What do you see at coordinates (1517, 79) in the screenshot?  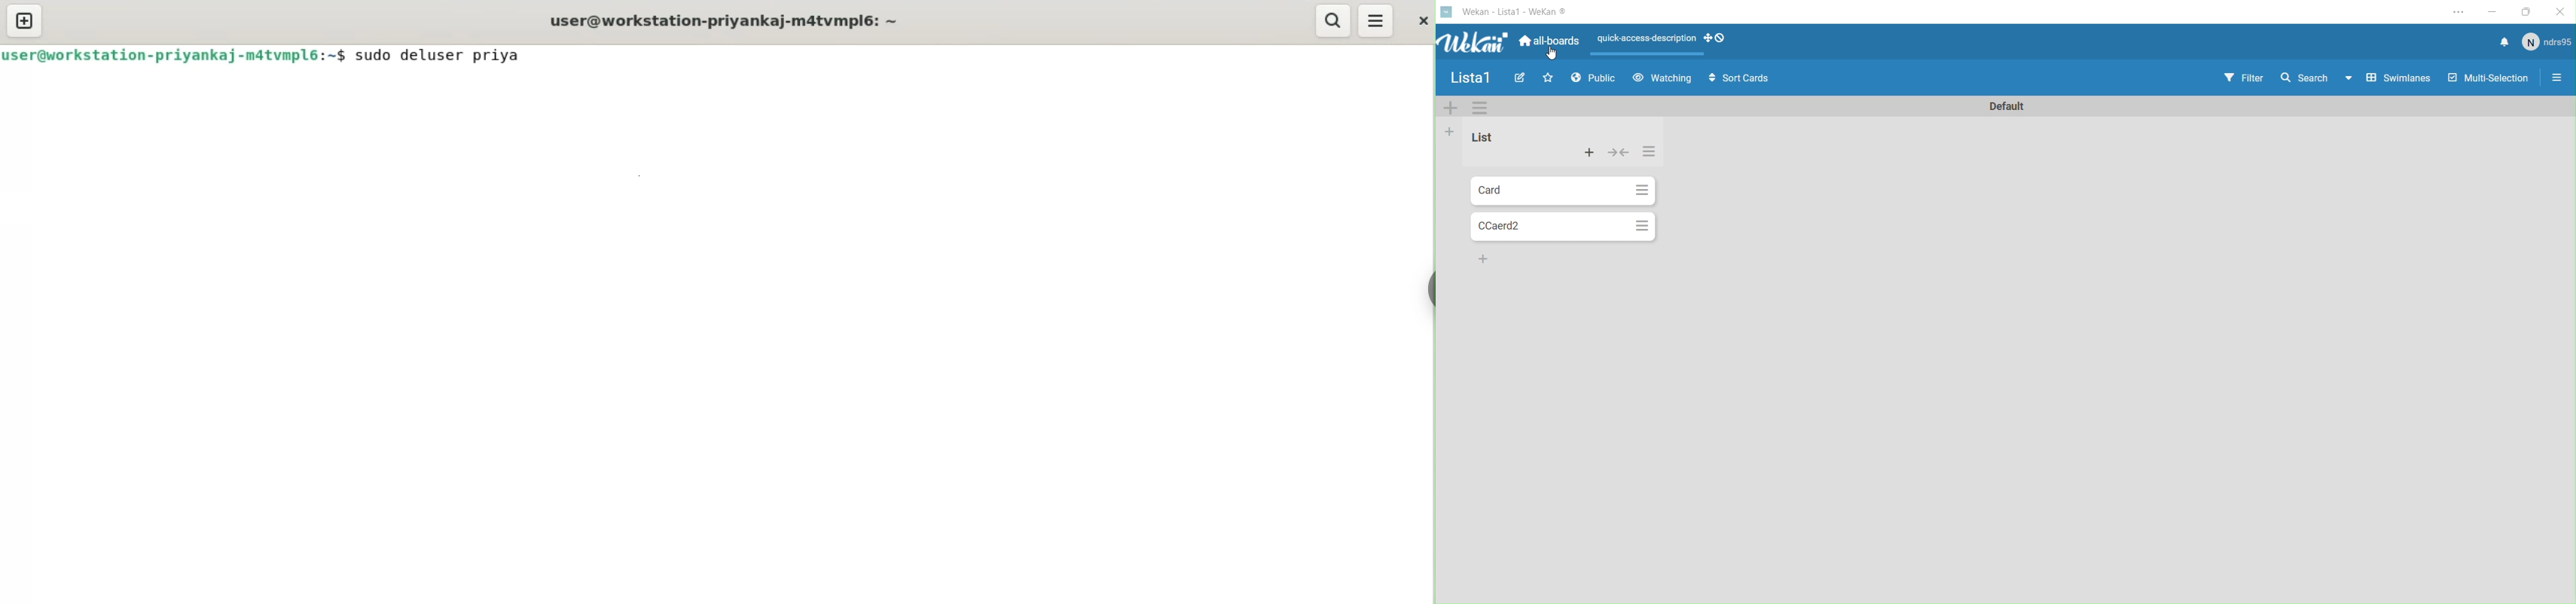 I see `Edit` at bounding box center [1517, 79].